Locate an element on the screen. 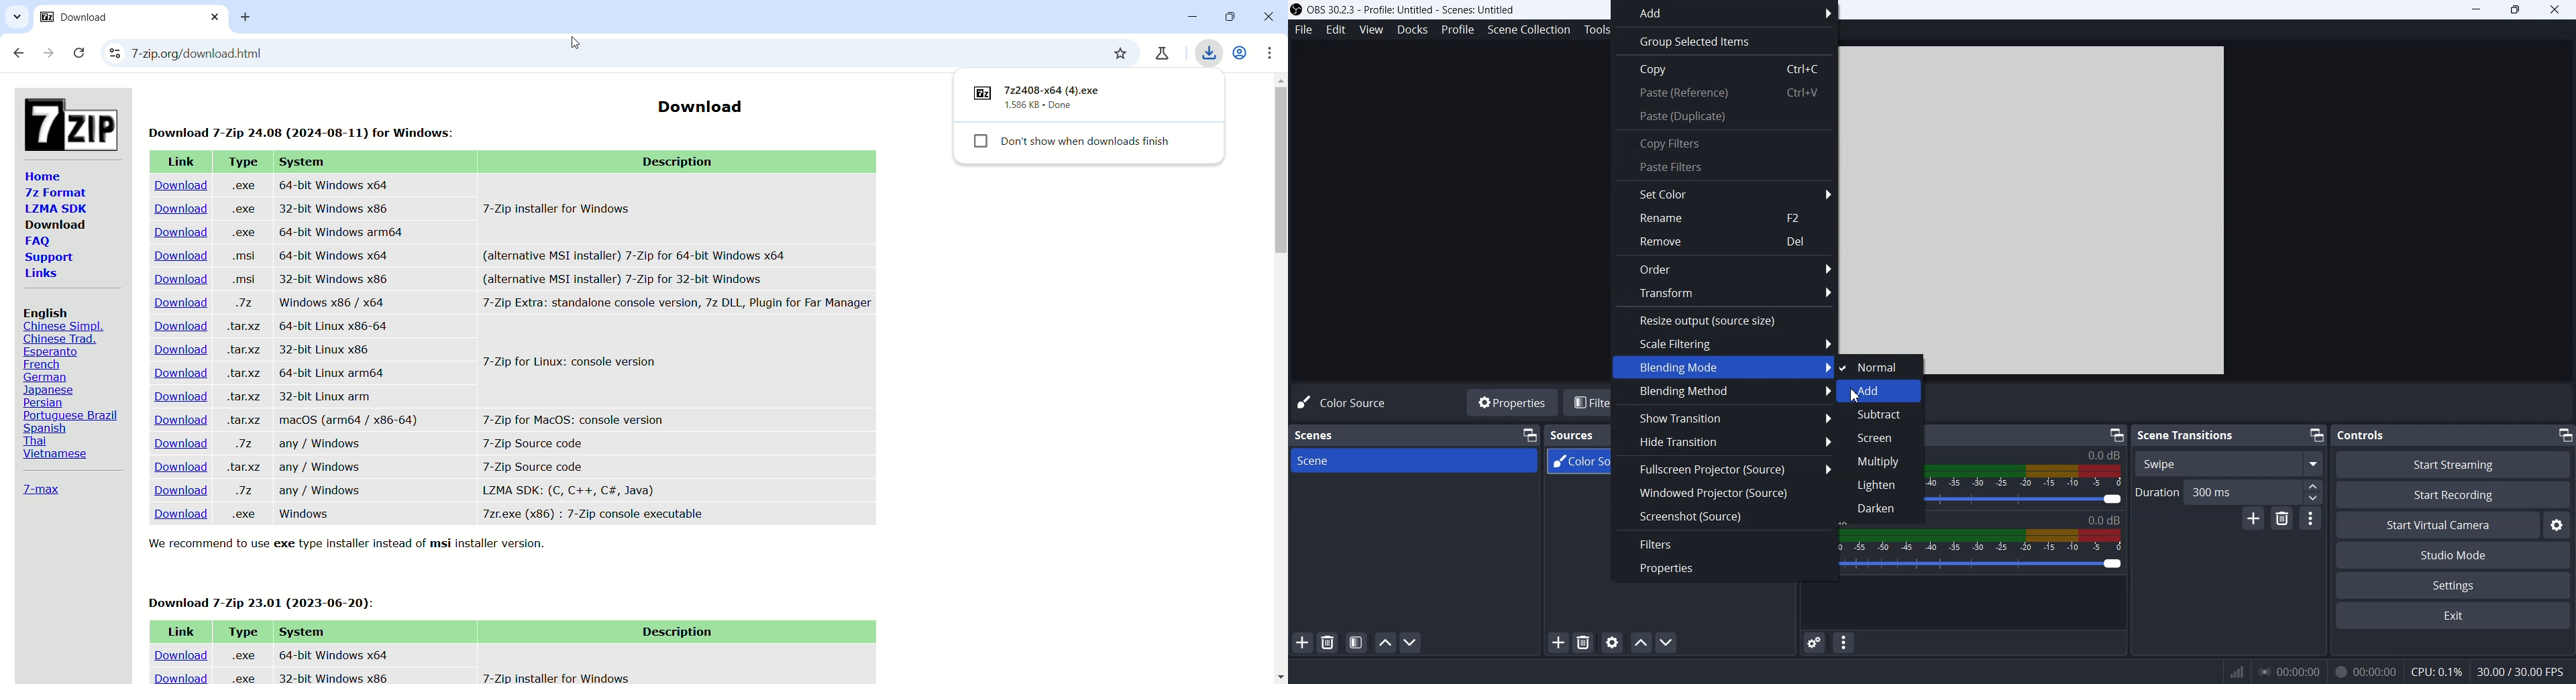 This screenshot has height=700, width=2576. Normal is located at coordinates (1882, 365).